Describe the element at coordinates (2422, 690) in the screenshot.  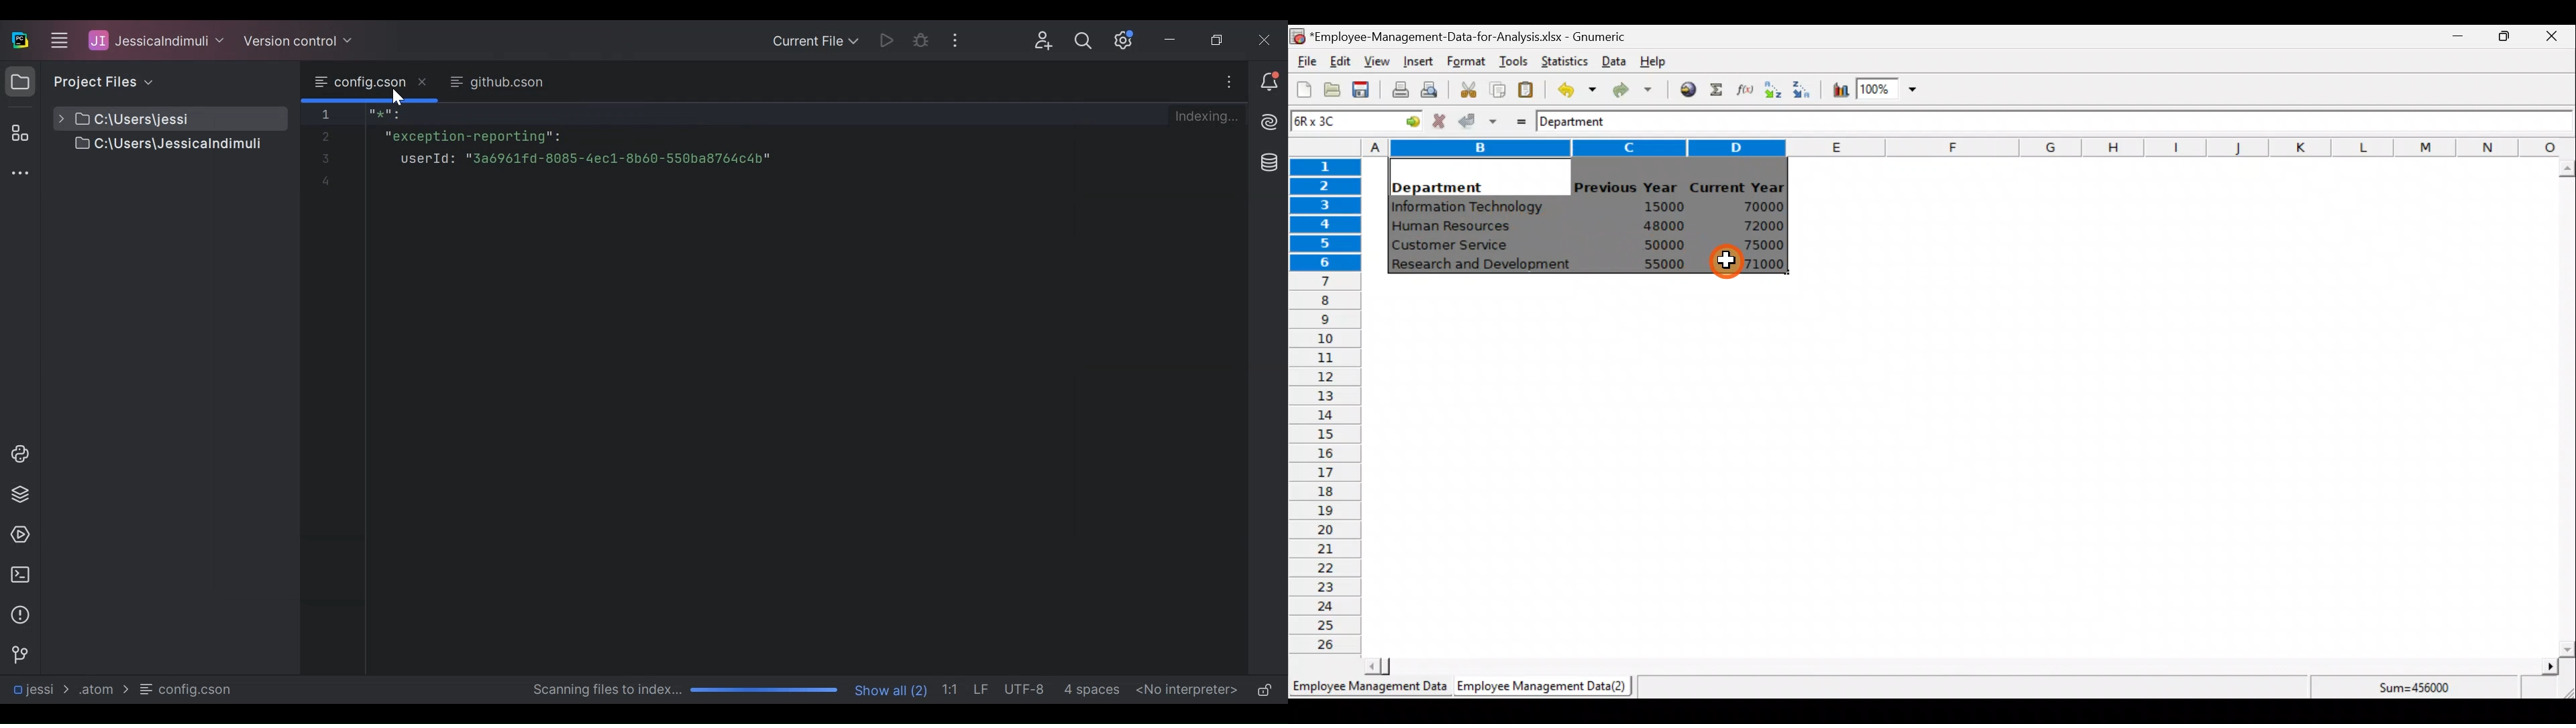
I see `Sum=456000` at that location.